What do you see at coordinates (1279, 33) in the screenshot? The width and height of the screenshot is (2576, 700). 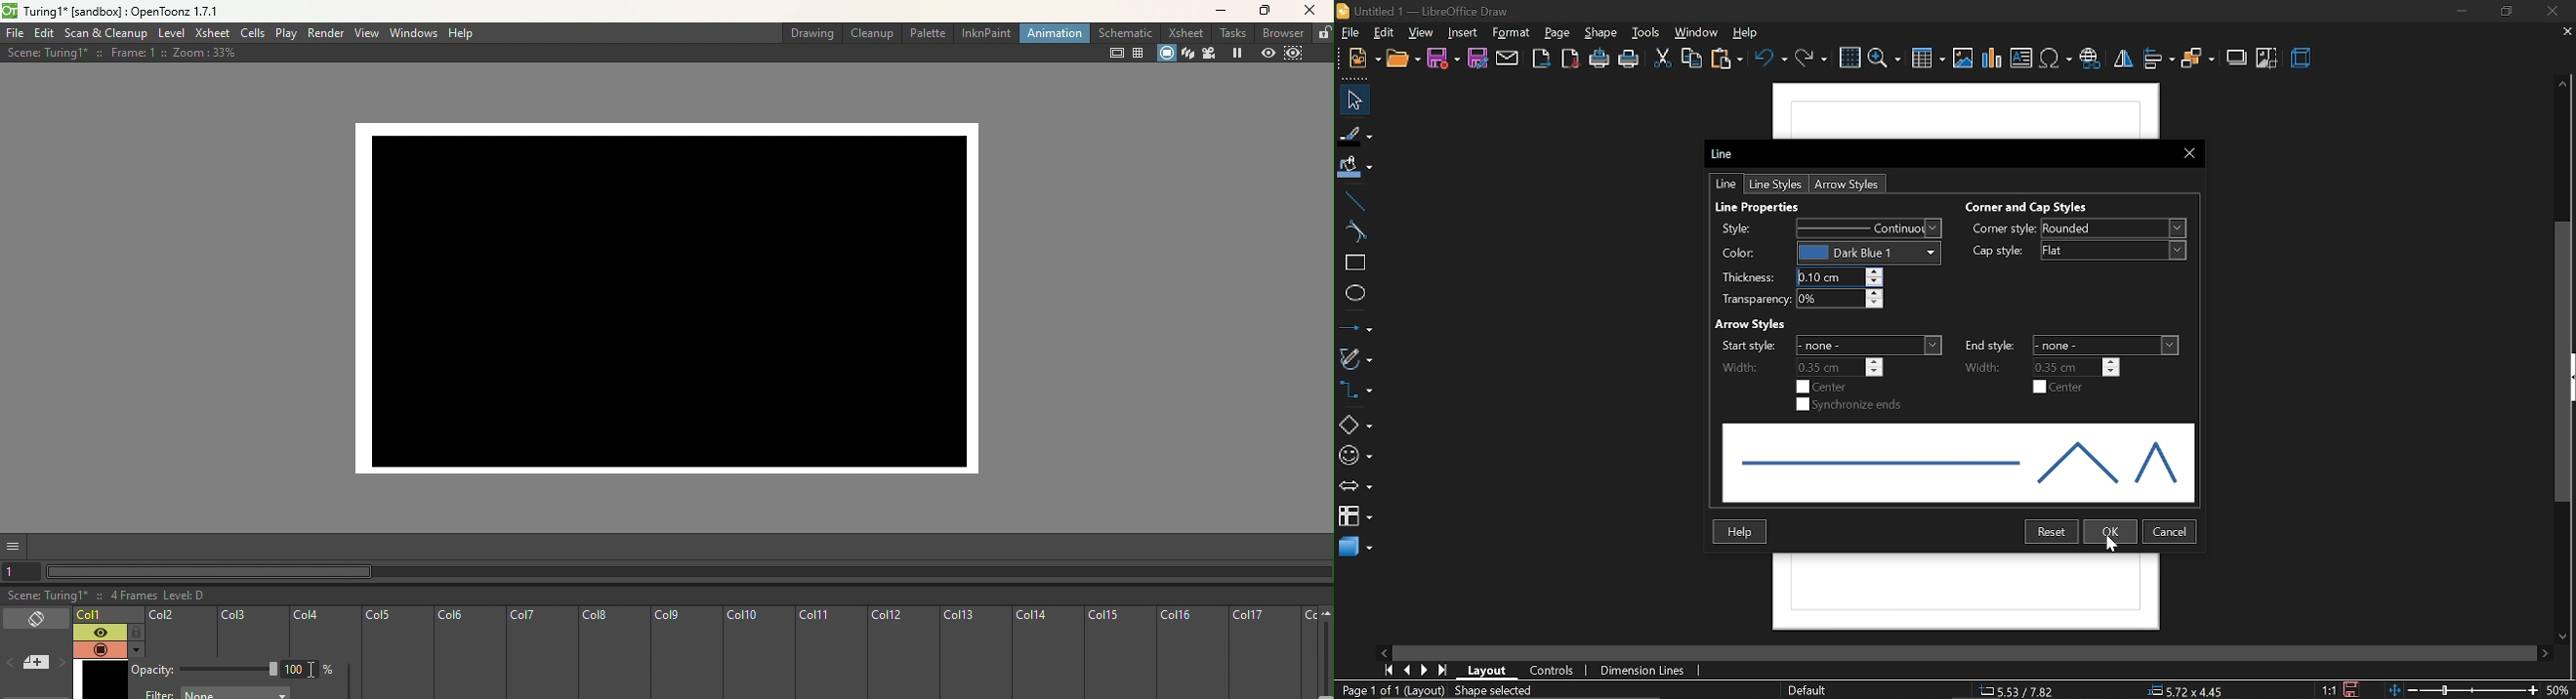 I see `Browser` at bounding box center [1279, 33].